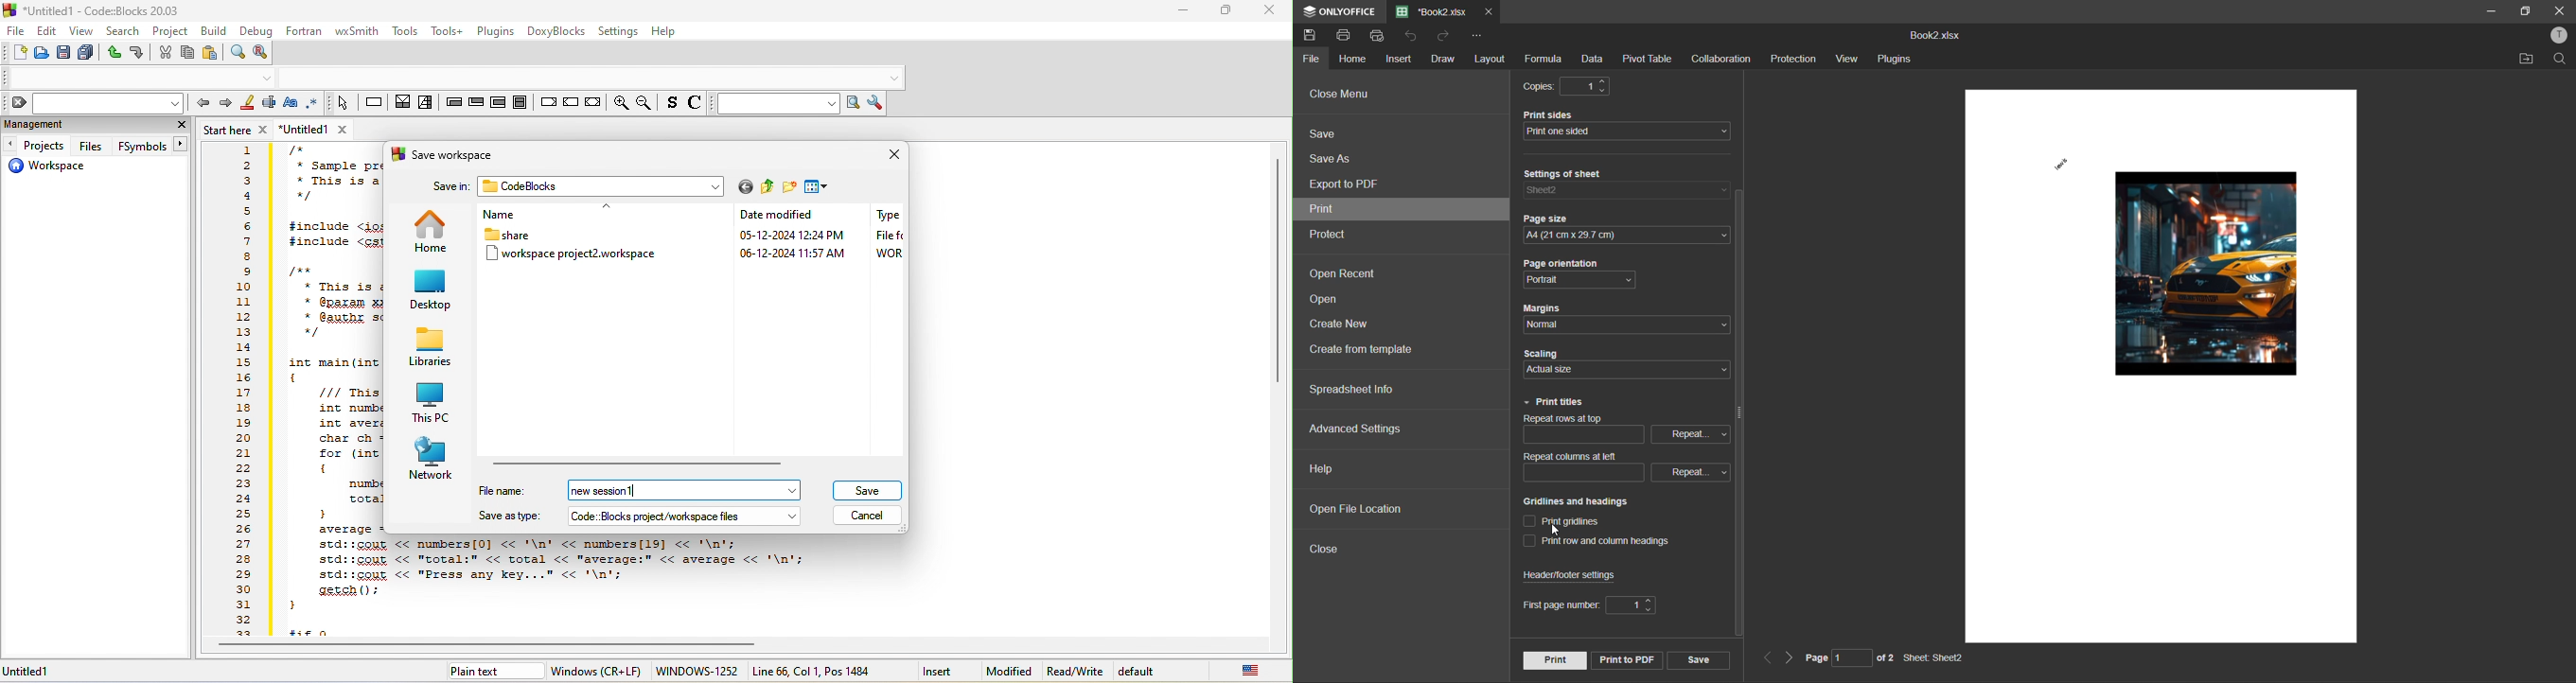  What do you see at coordinates (1075, 672) in the screenshot?
I see `read/write` at bounding box center [1075, 672].